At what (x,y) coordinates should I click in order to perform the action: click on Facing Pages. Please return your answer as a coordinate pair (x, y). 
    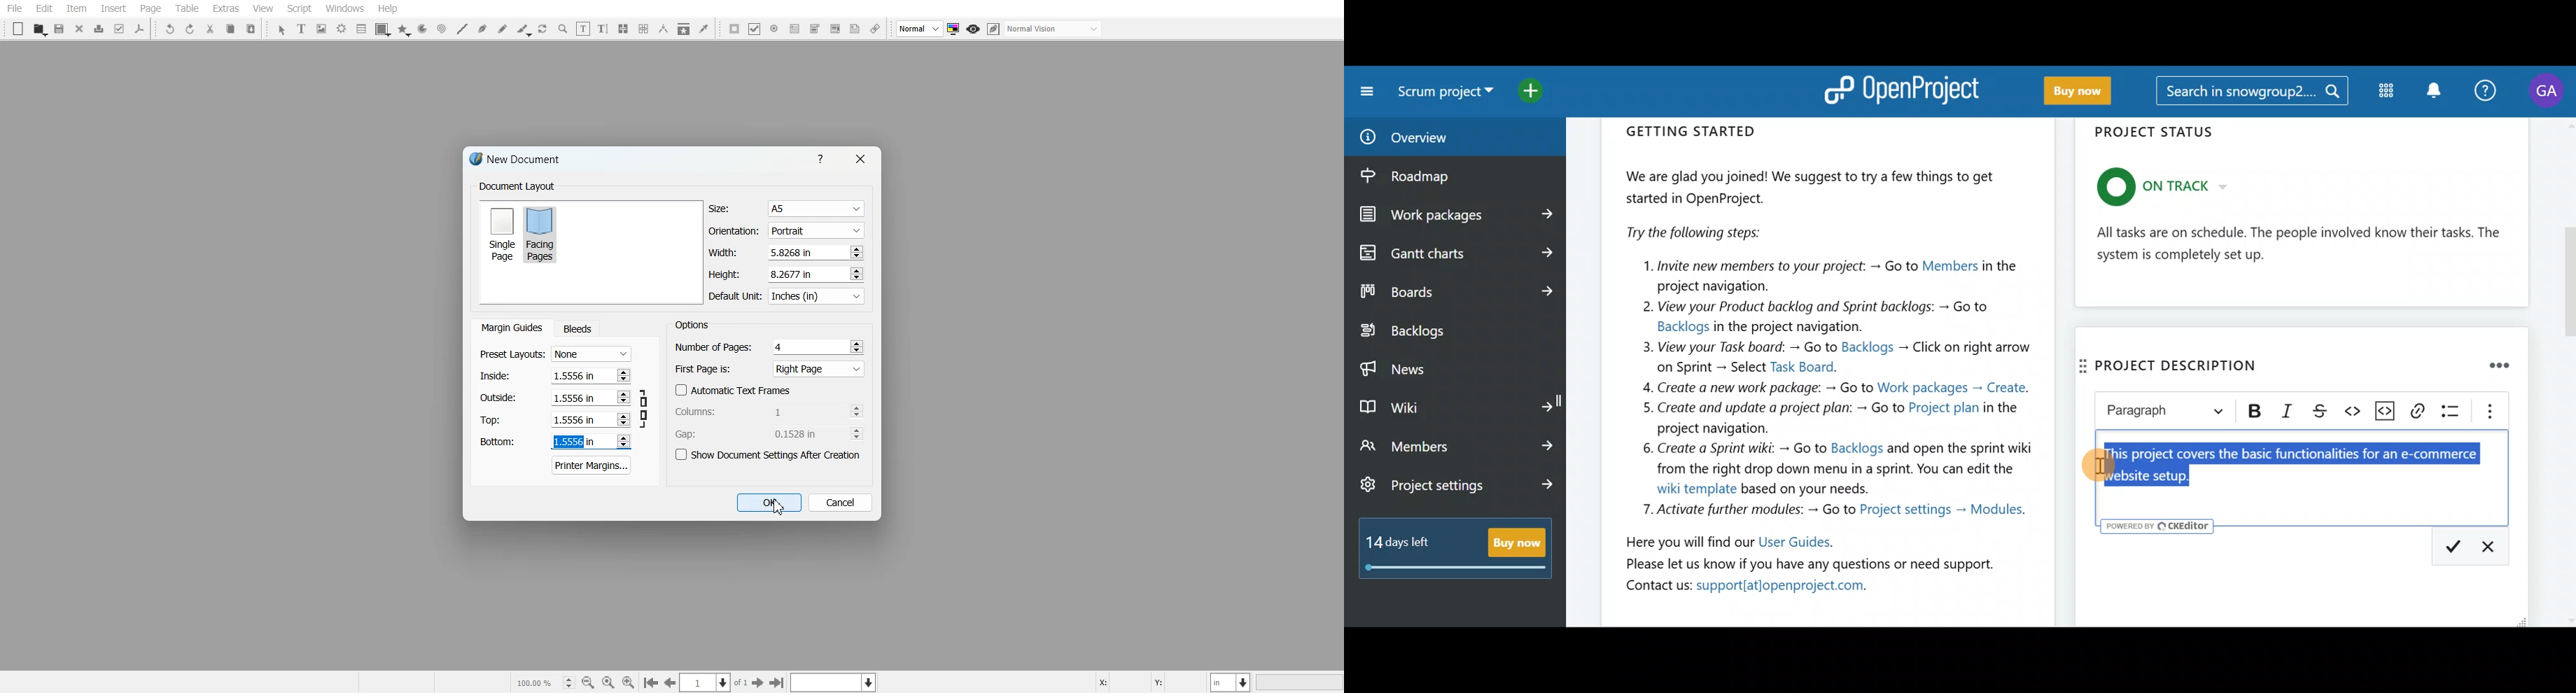
    Looking at the image, I should click on (542, 234).